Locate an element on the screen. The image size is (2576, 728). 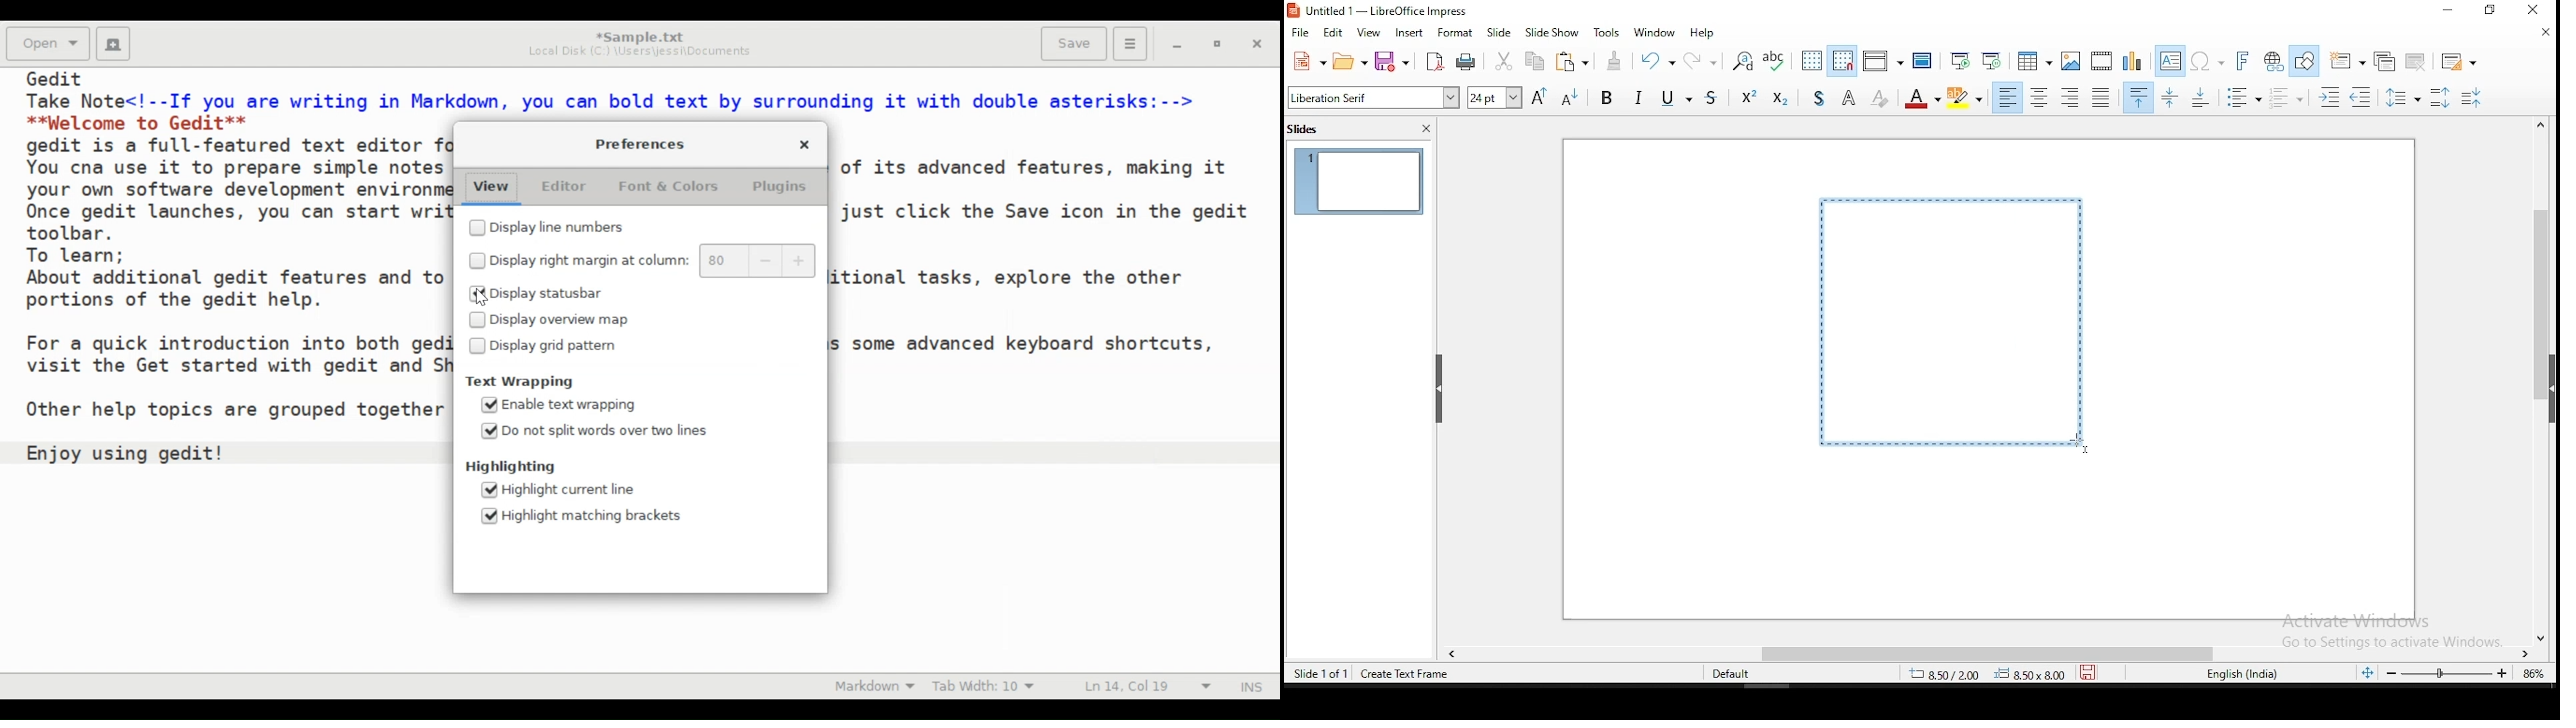
snap to grid is located at coordinates (1842, 61).